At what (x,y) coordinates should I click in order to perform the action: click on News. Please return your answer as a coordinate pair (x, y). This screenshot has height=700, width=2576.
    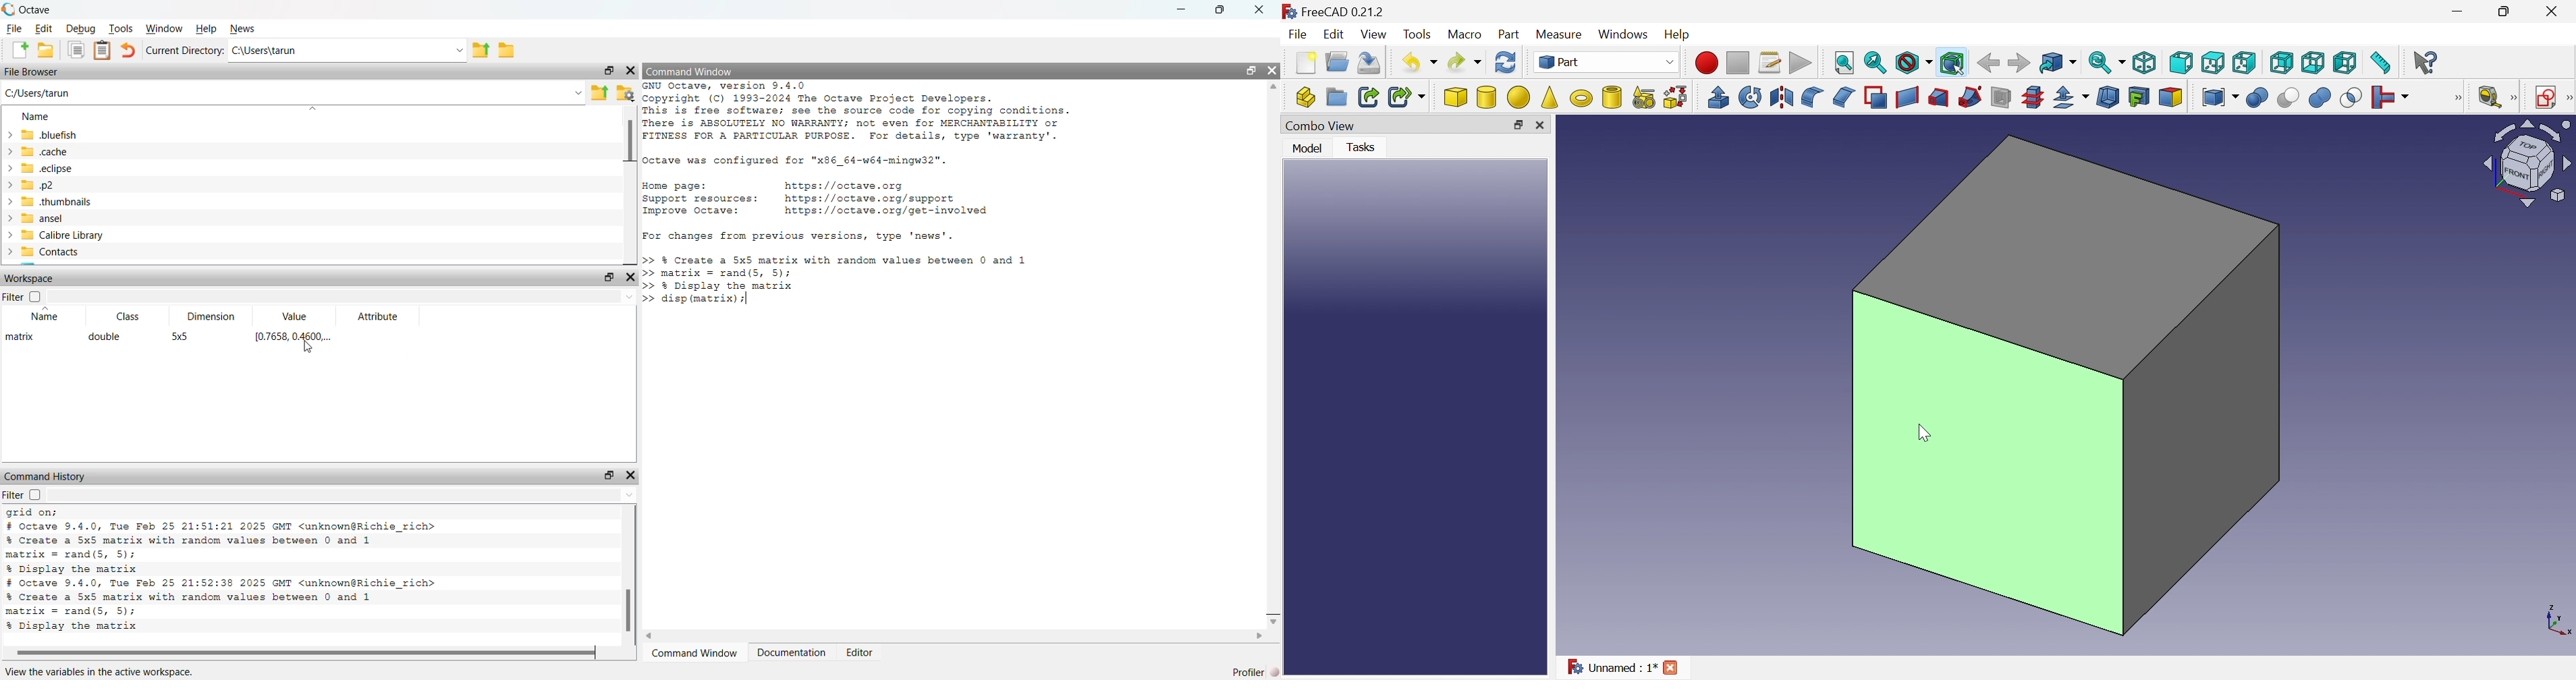
    Looking at the image, I should click on (245, 27).